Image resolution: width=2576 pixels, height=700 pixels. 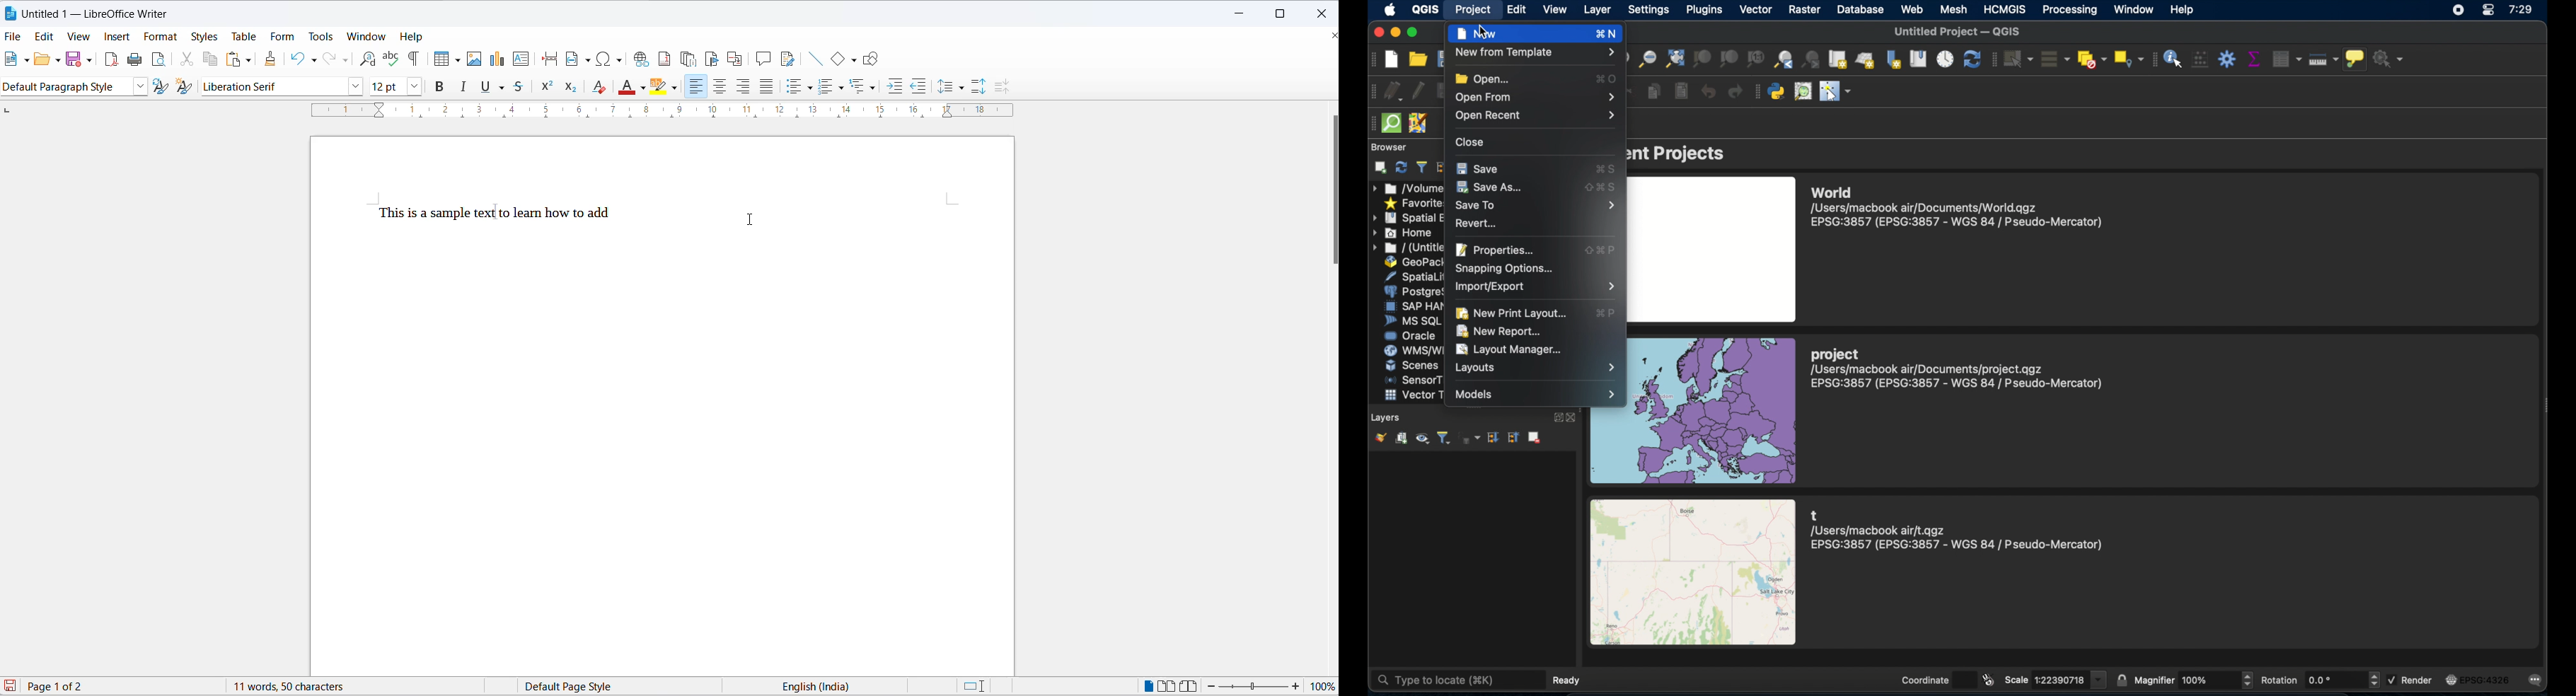 I want to click on insert hyperlink, so click(x=642, y=59).